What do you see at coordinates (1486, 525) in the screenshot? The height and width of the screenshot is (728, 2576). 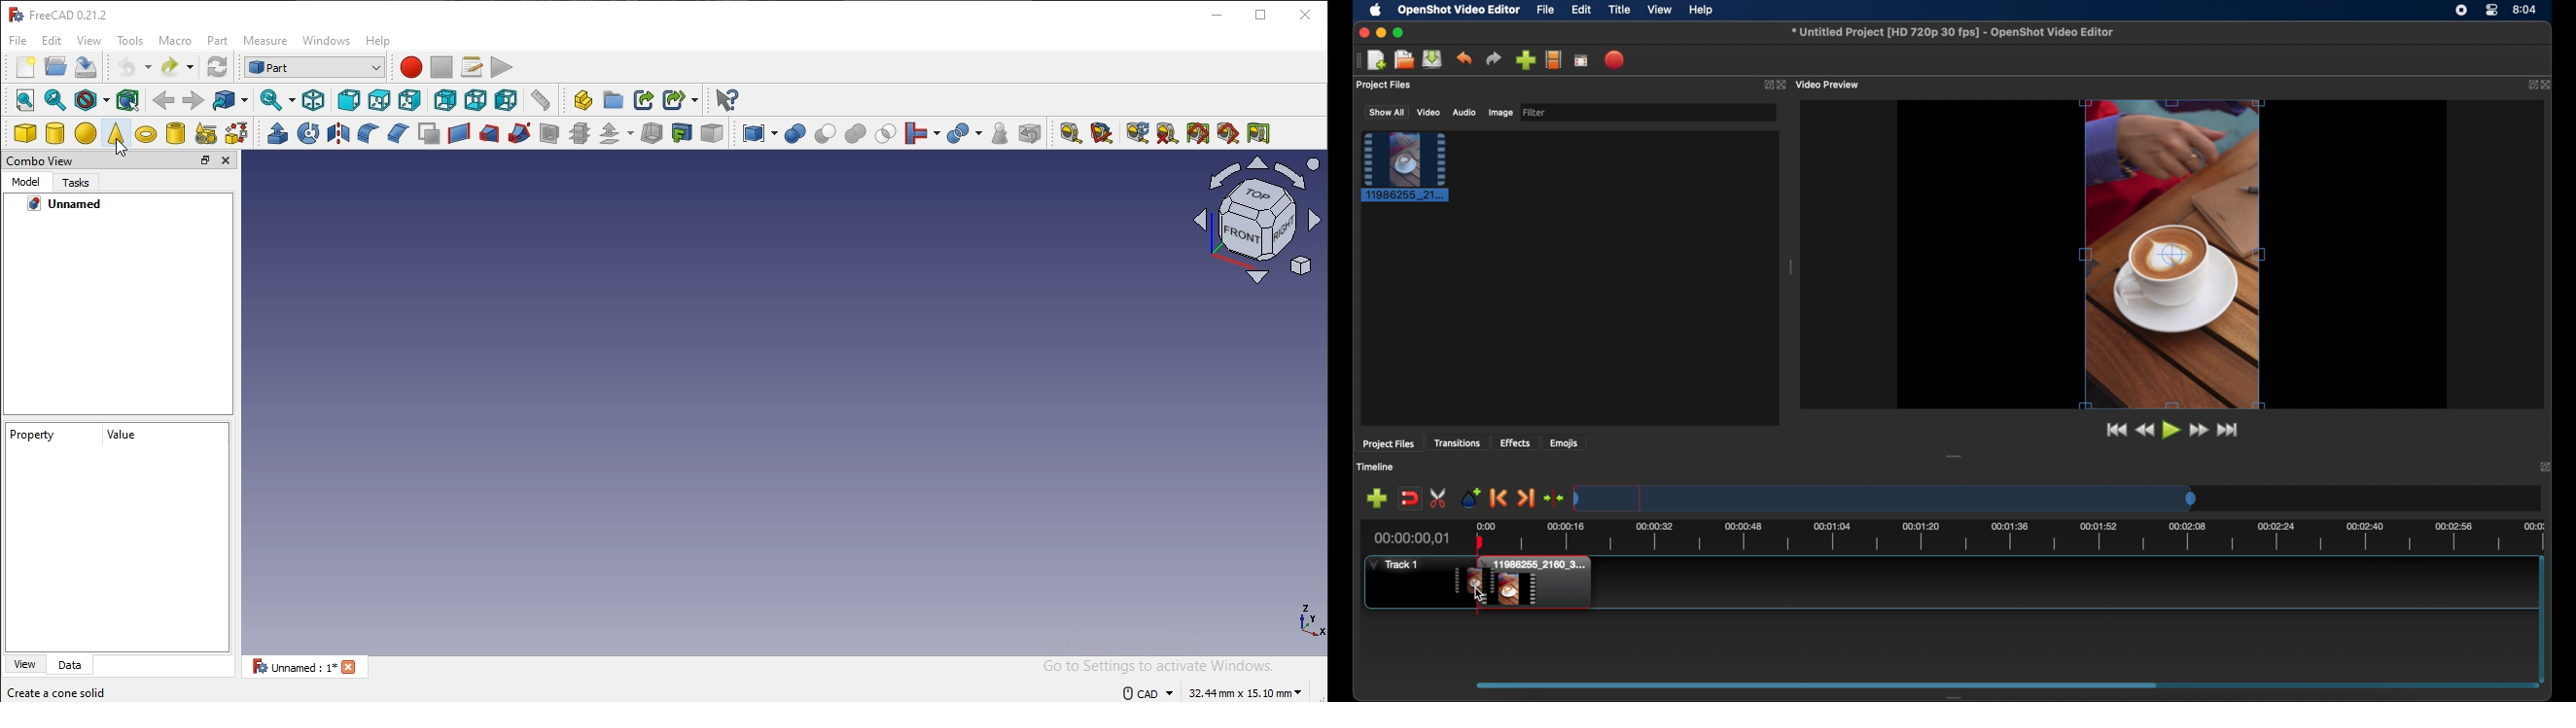 I see `0.00` at bounding box center [1486, 525].